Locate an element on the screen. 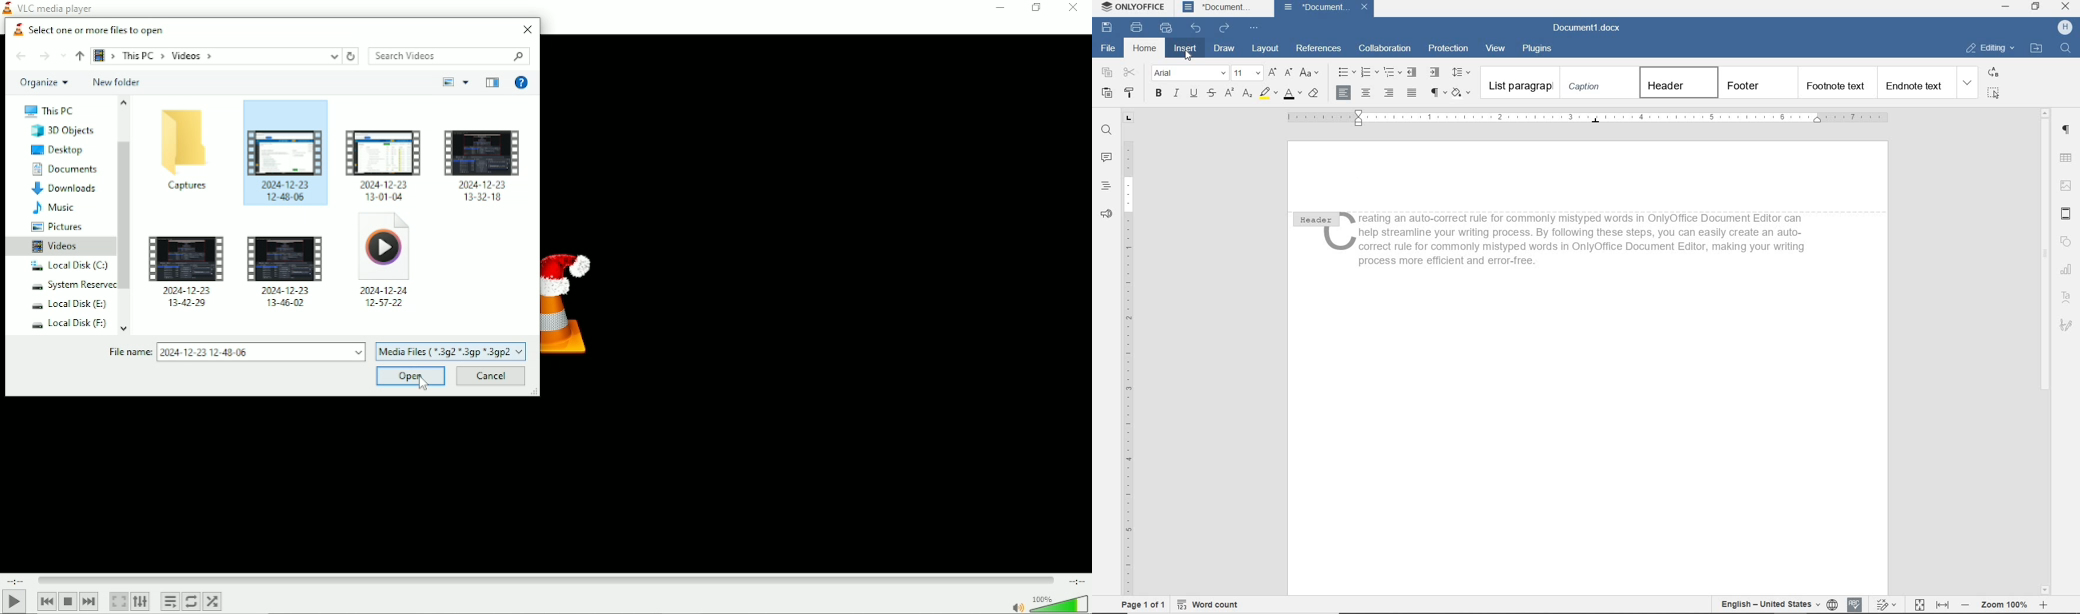 Image resolution: width=2100 pixels, height=616 pixels. COLLABORATION is located at coordinates (1384, 48).